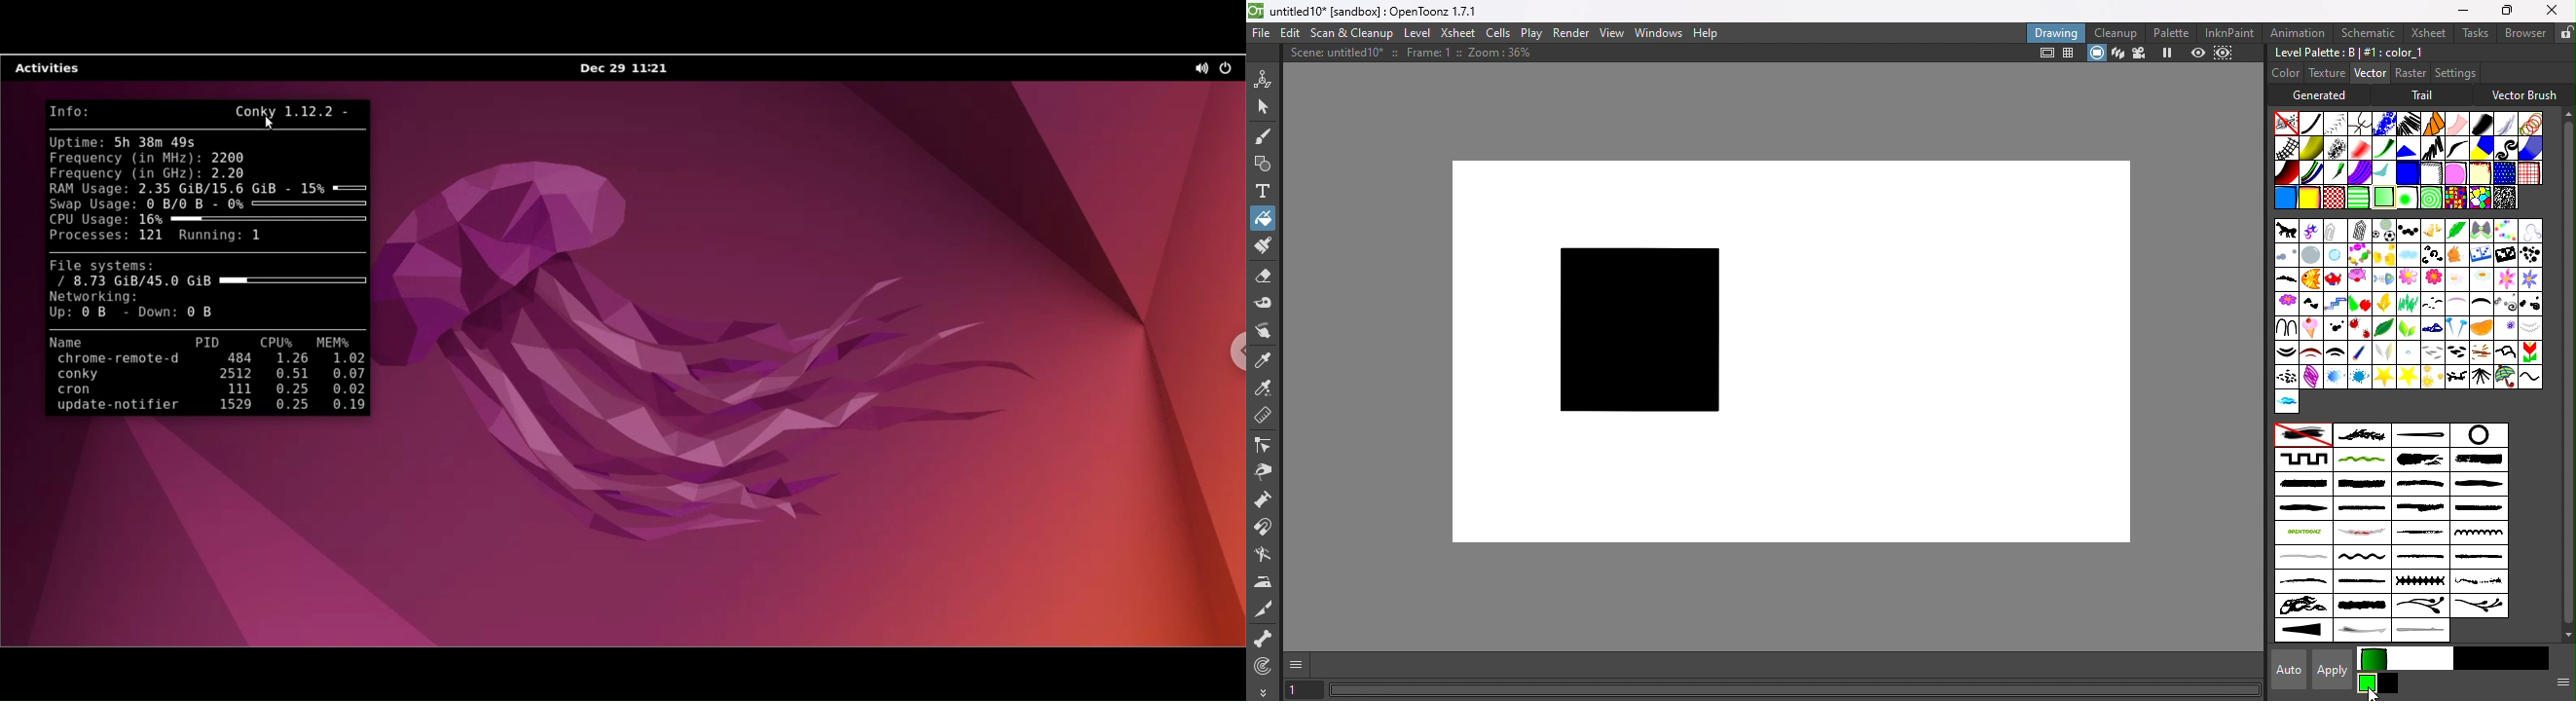 Image resolution: width=2576 pixels, height=728 pixels. Describe the element at coordinates (2337, 173) in the screenshot. I see `Gouache` at that location.